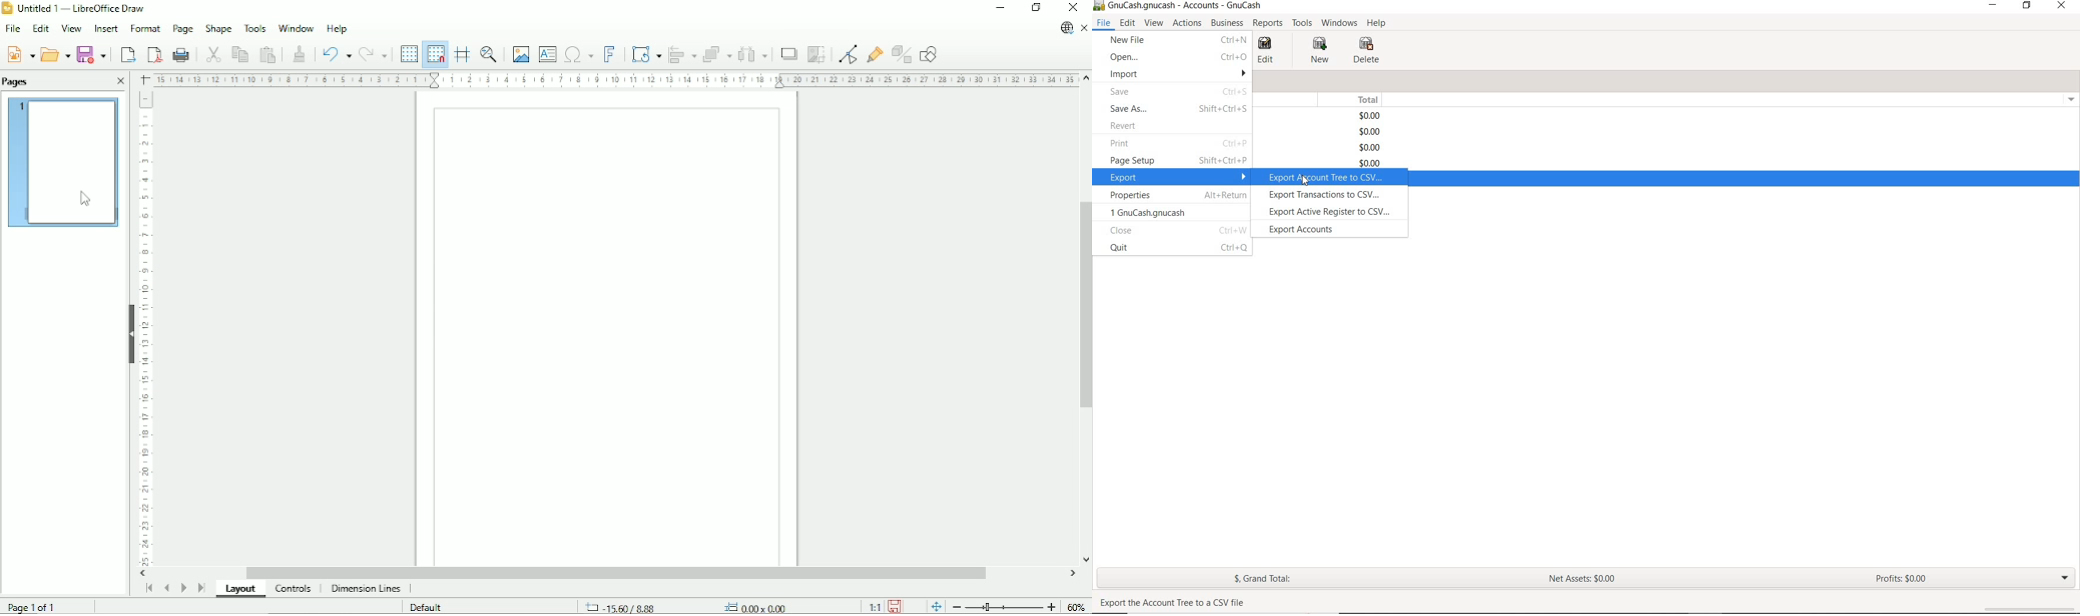 The image size is (2100, 616). What do you see at coordinates (1233, 248) in the screenshot?
I see `Ctrl+Q` at bounding box center [1233, 248].